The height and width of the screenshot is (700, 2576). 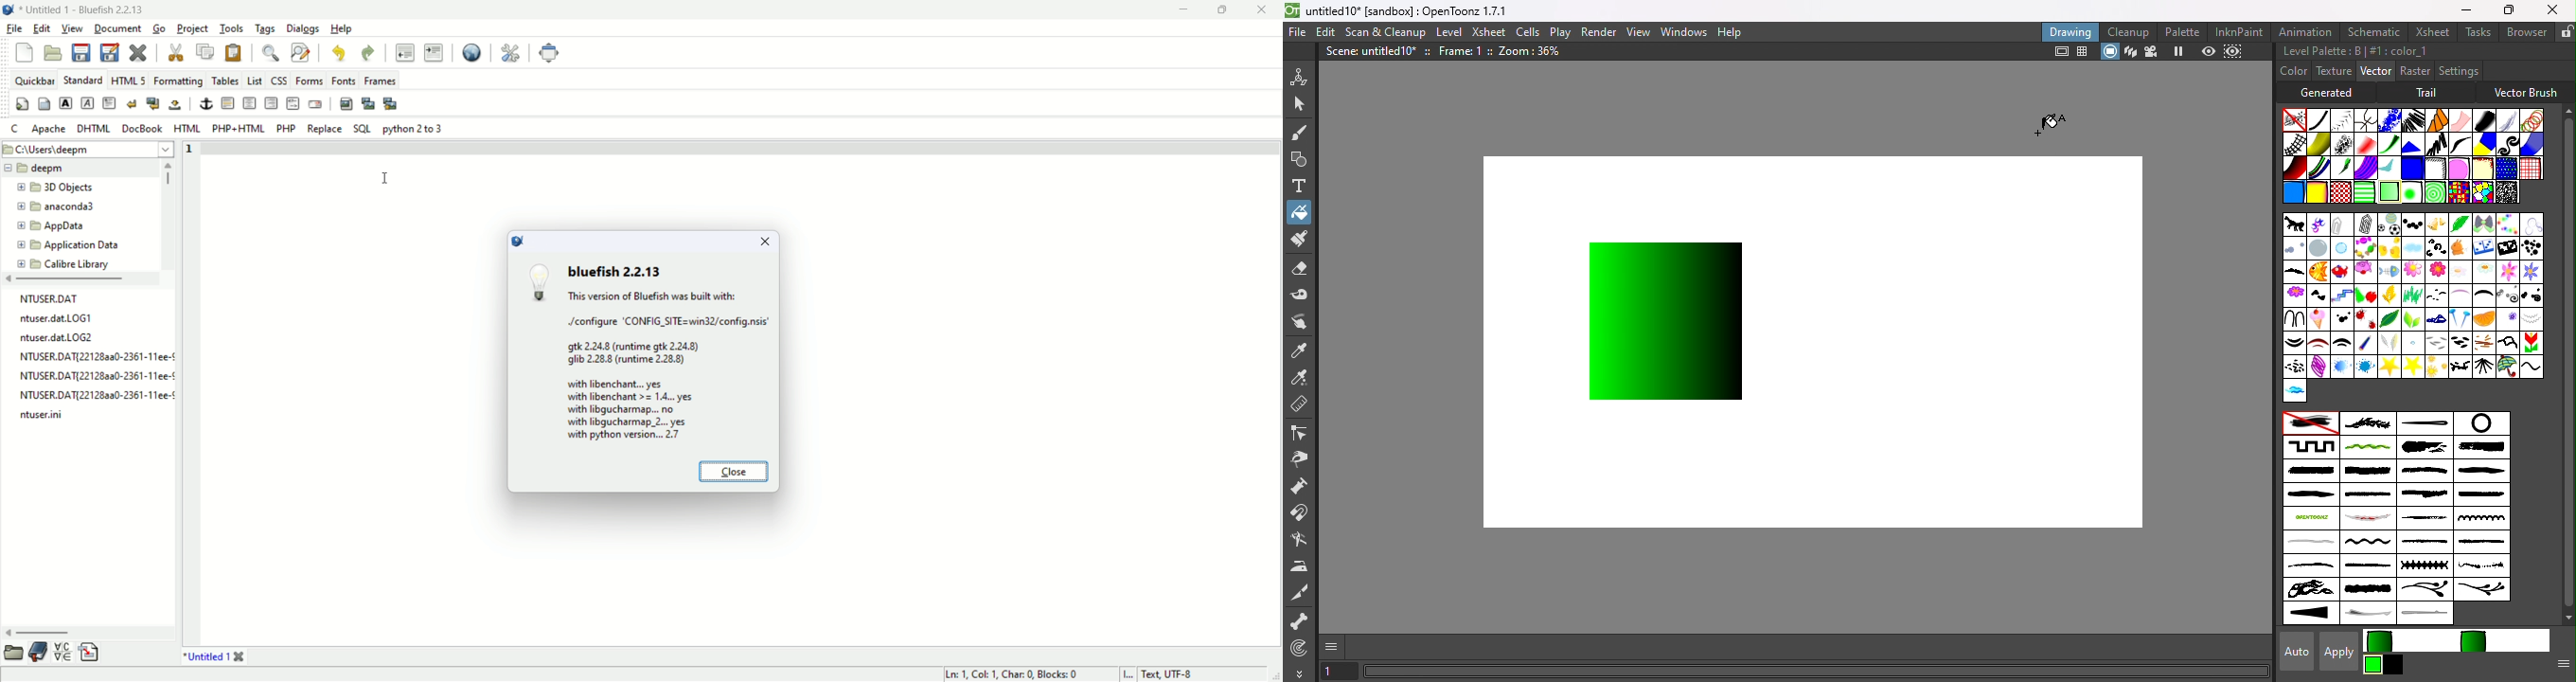 I want to click on non breaking space, so click(x=176, y=103).